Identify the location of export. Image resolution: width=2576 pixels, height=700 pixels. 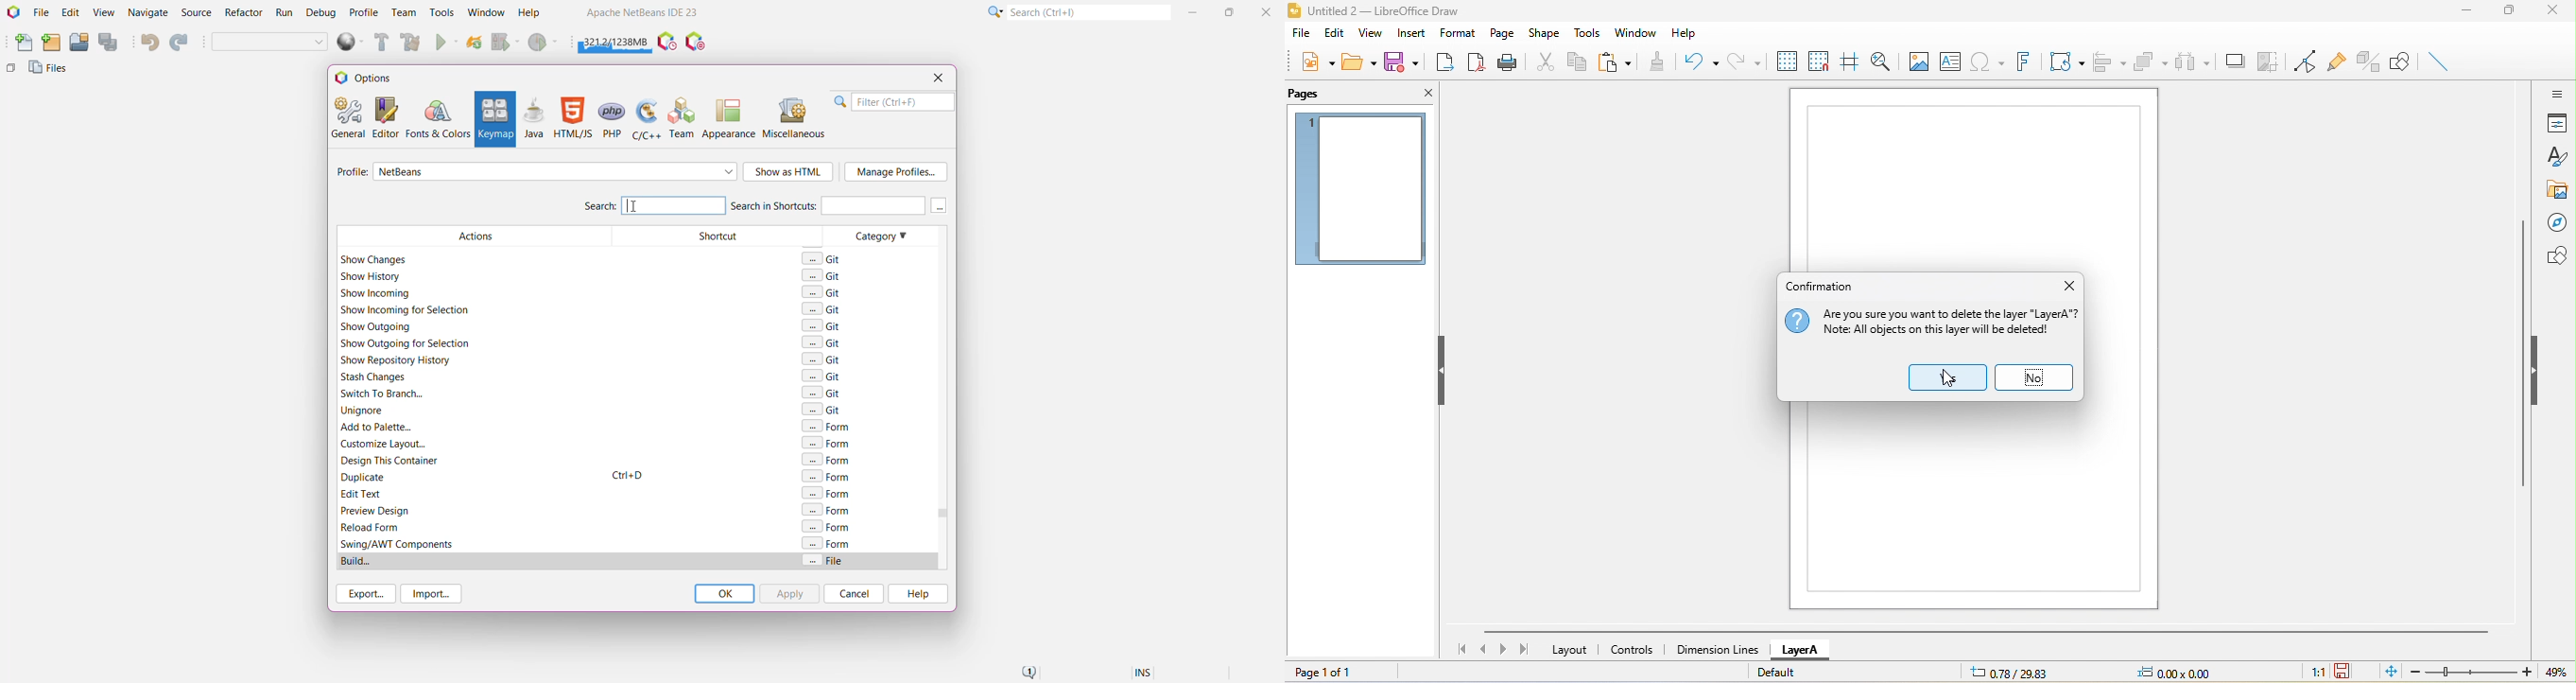
(1441, 61).